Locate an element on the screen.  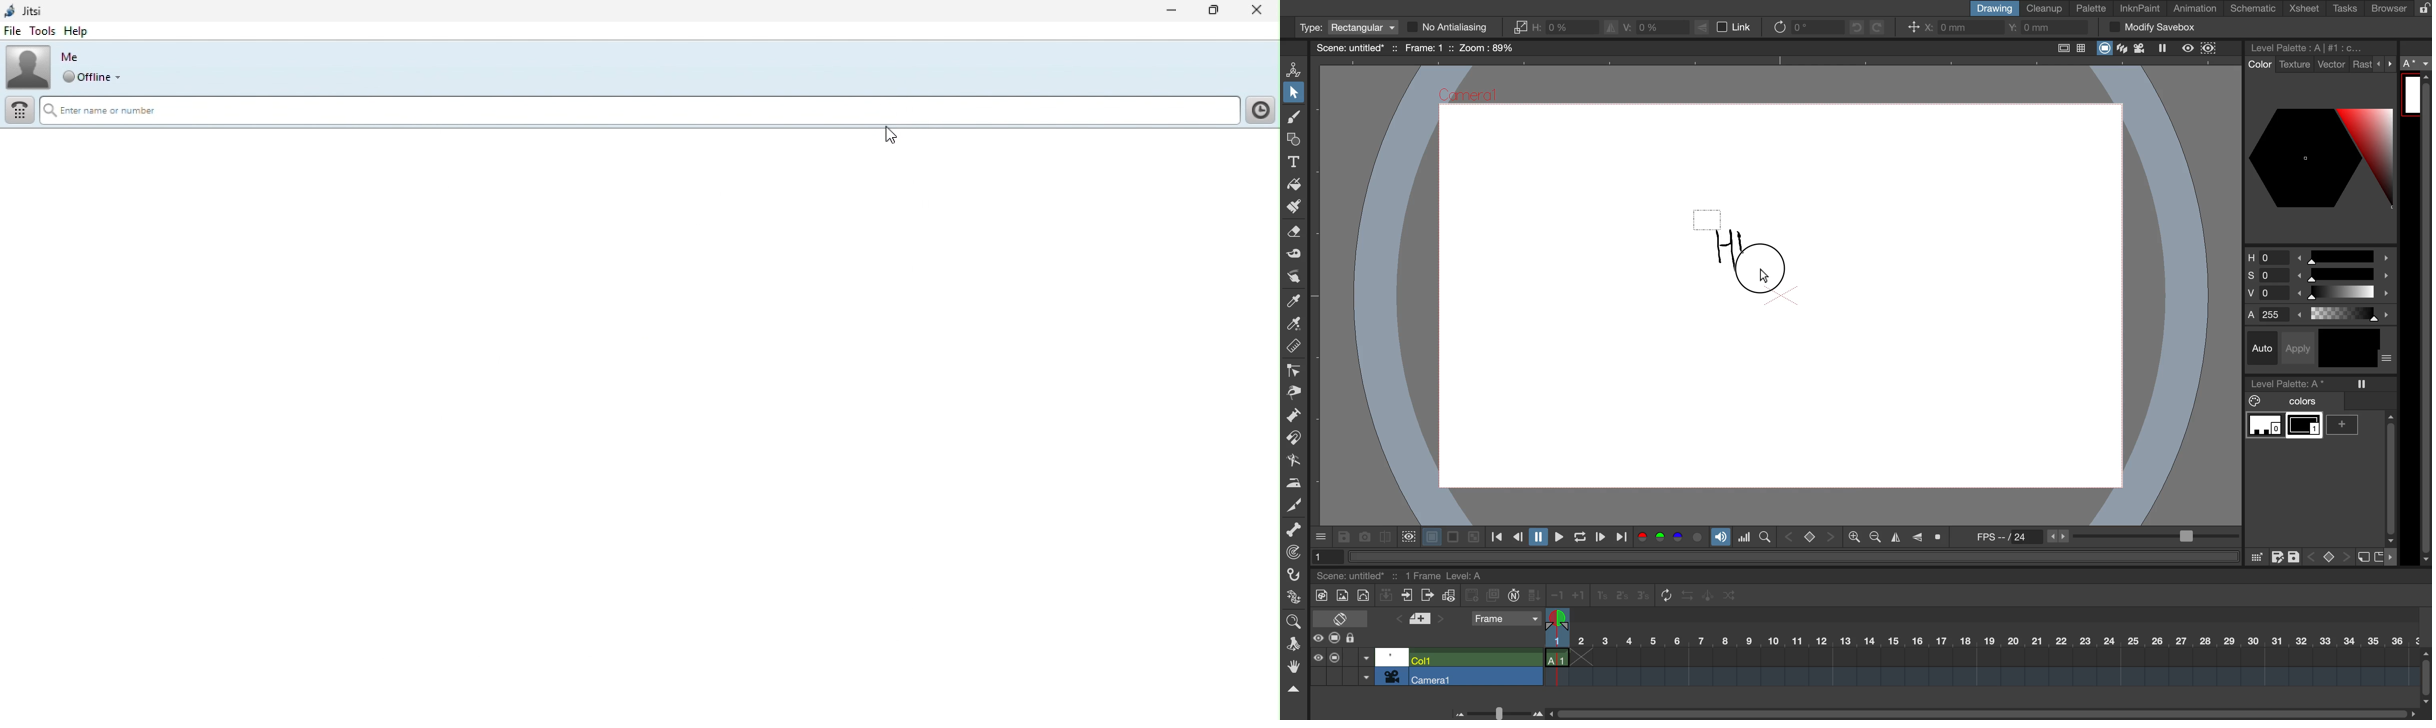
close xsubsheet is located at coordinates (1407, 596).